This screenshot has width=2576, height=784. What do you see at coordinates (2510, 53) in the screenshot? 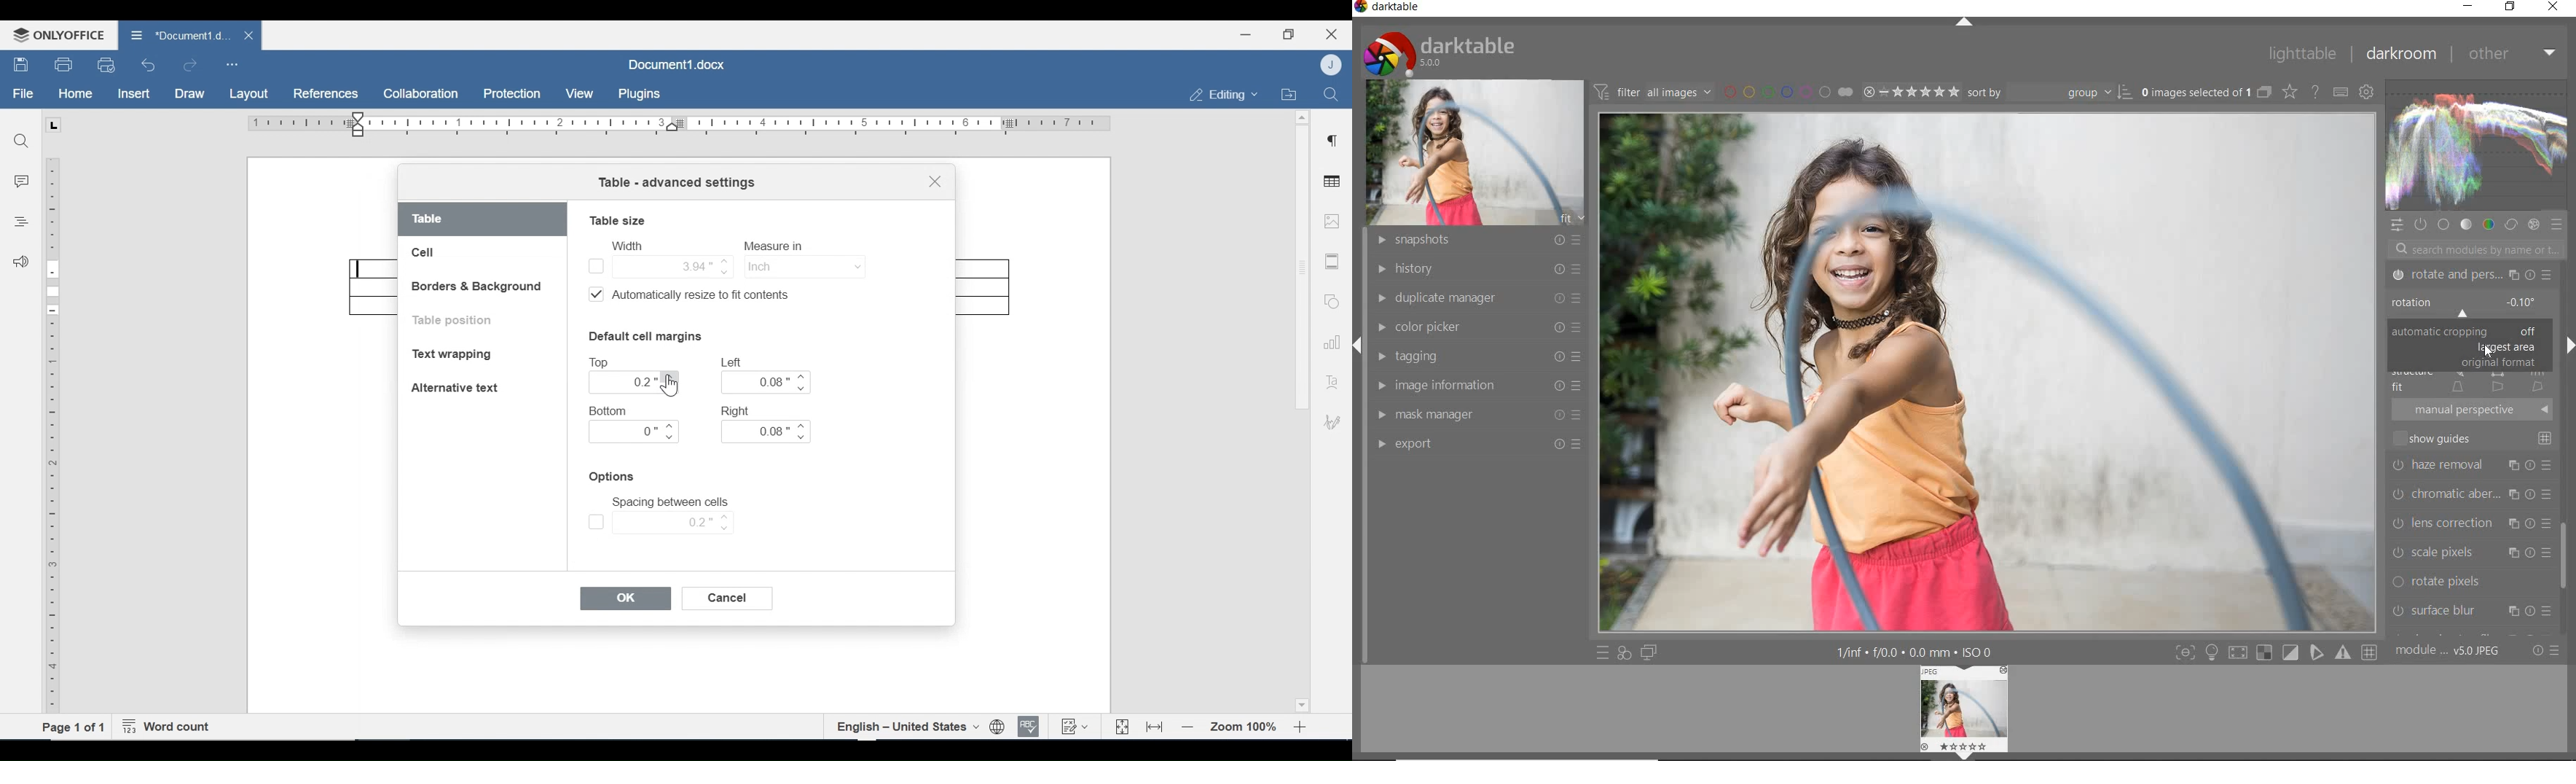
I see `other` at bounding box center [2510, 53].